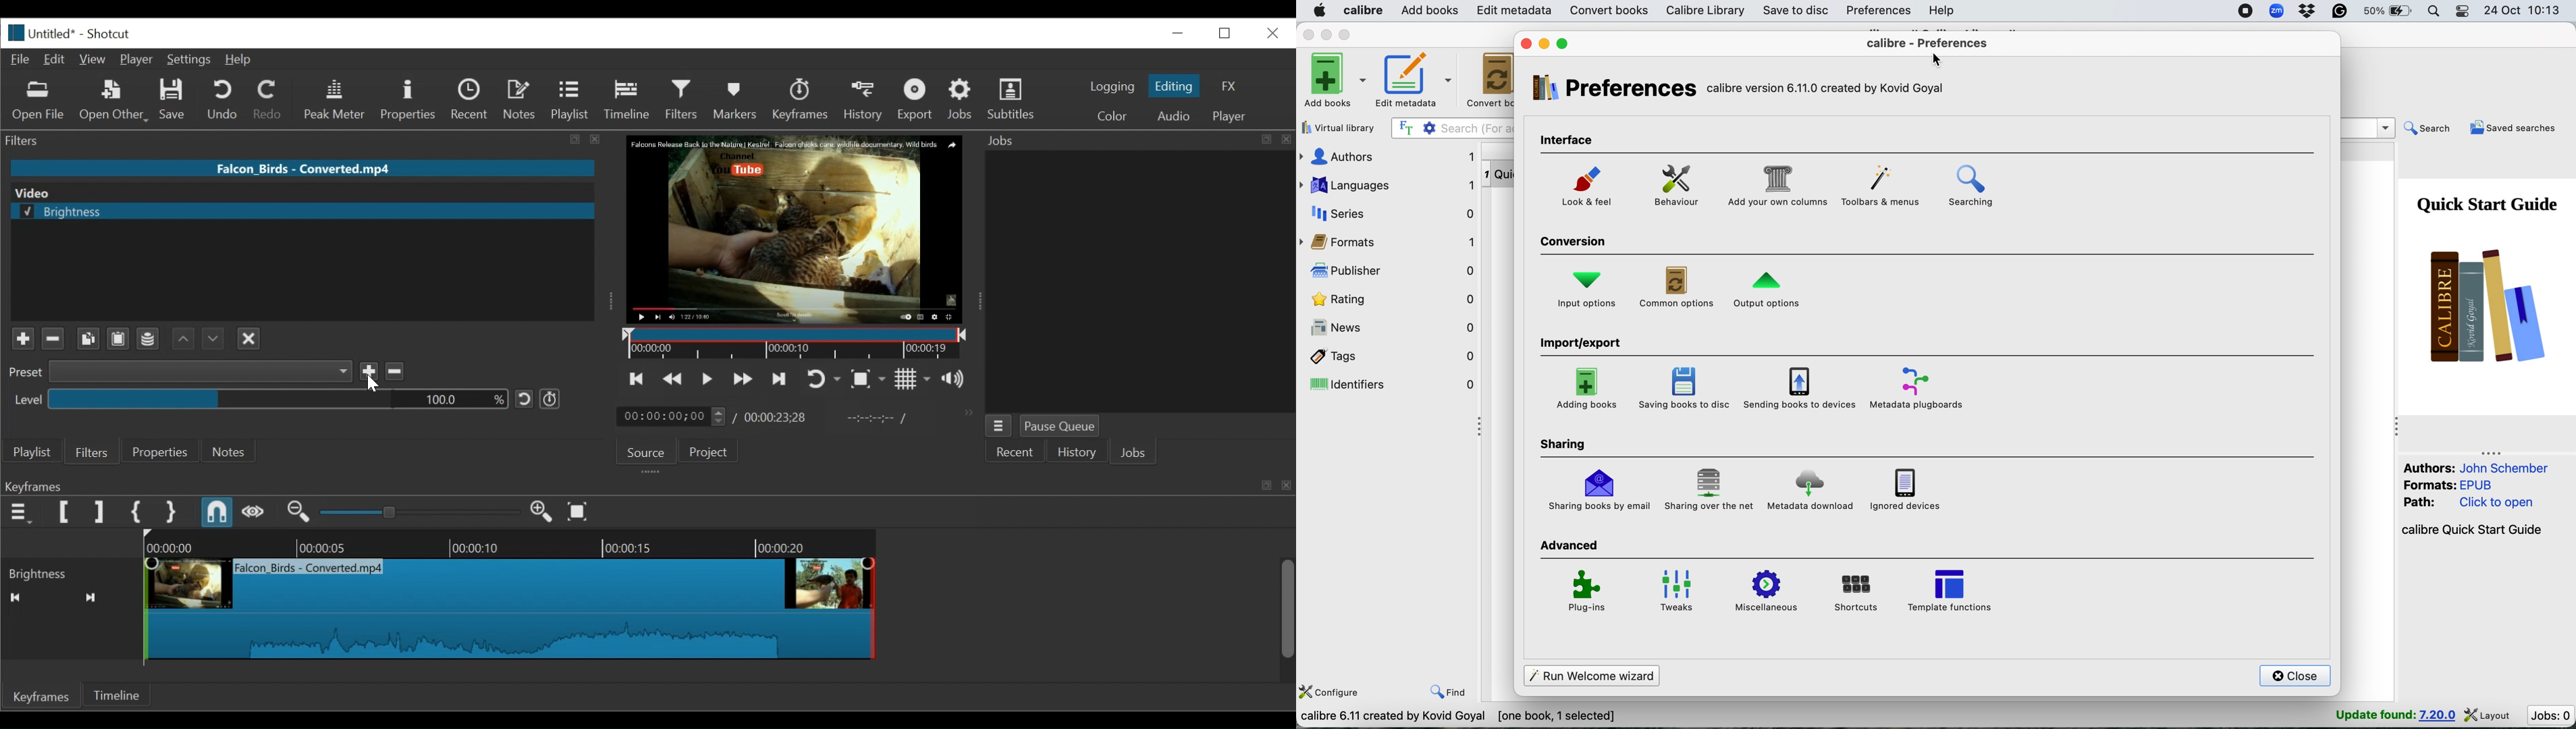  Describe the element at coordinates (2485, 283) in the screenshot. I see `book cover page- quick start guide` at that location.